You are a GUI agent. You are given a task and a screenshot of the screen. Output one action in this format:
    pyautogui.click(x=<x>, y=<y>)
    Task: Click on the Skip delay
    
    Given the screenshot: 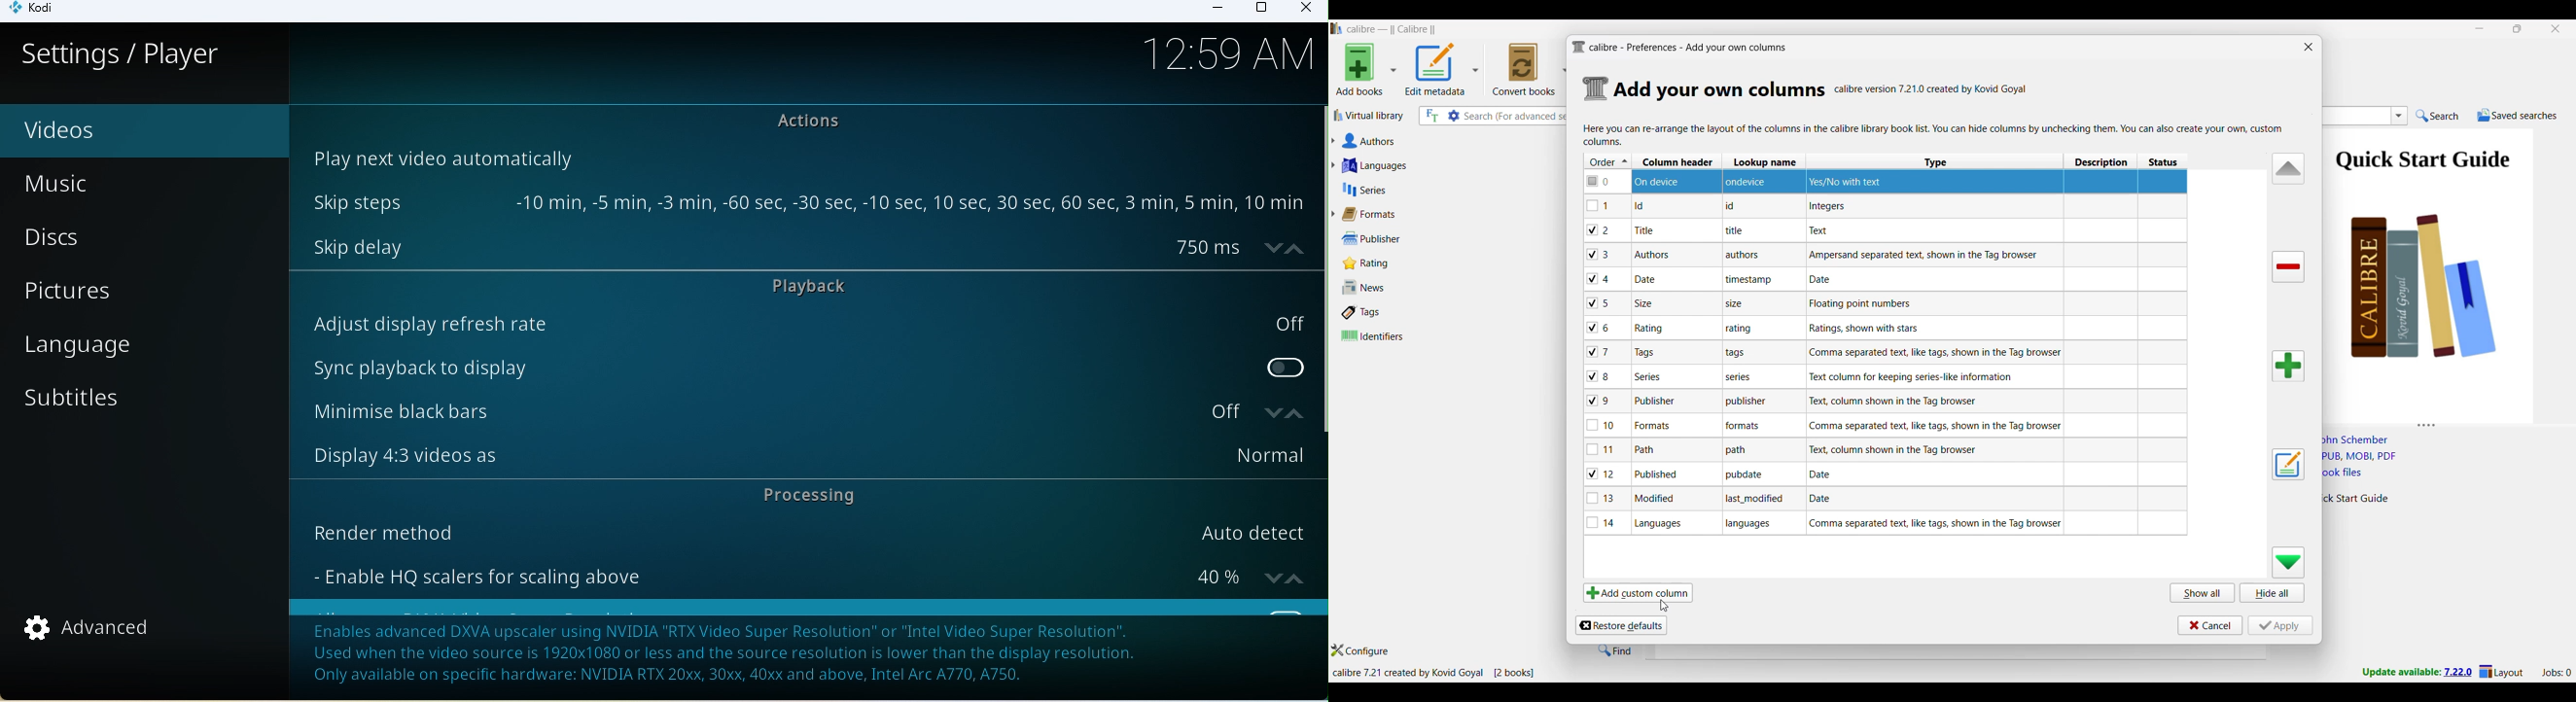 What is the action you would take?
    pyautogui.click(x=776, y=246)
    